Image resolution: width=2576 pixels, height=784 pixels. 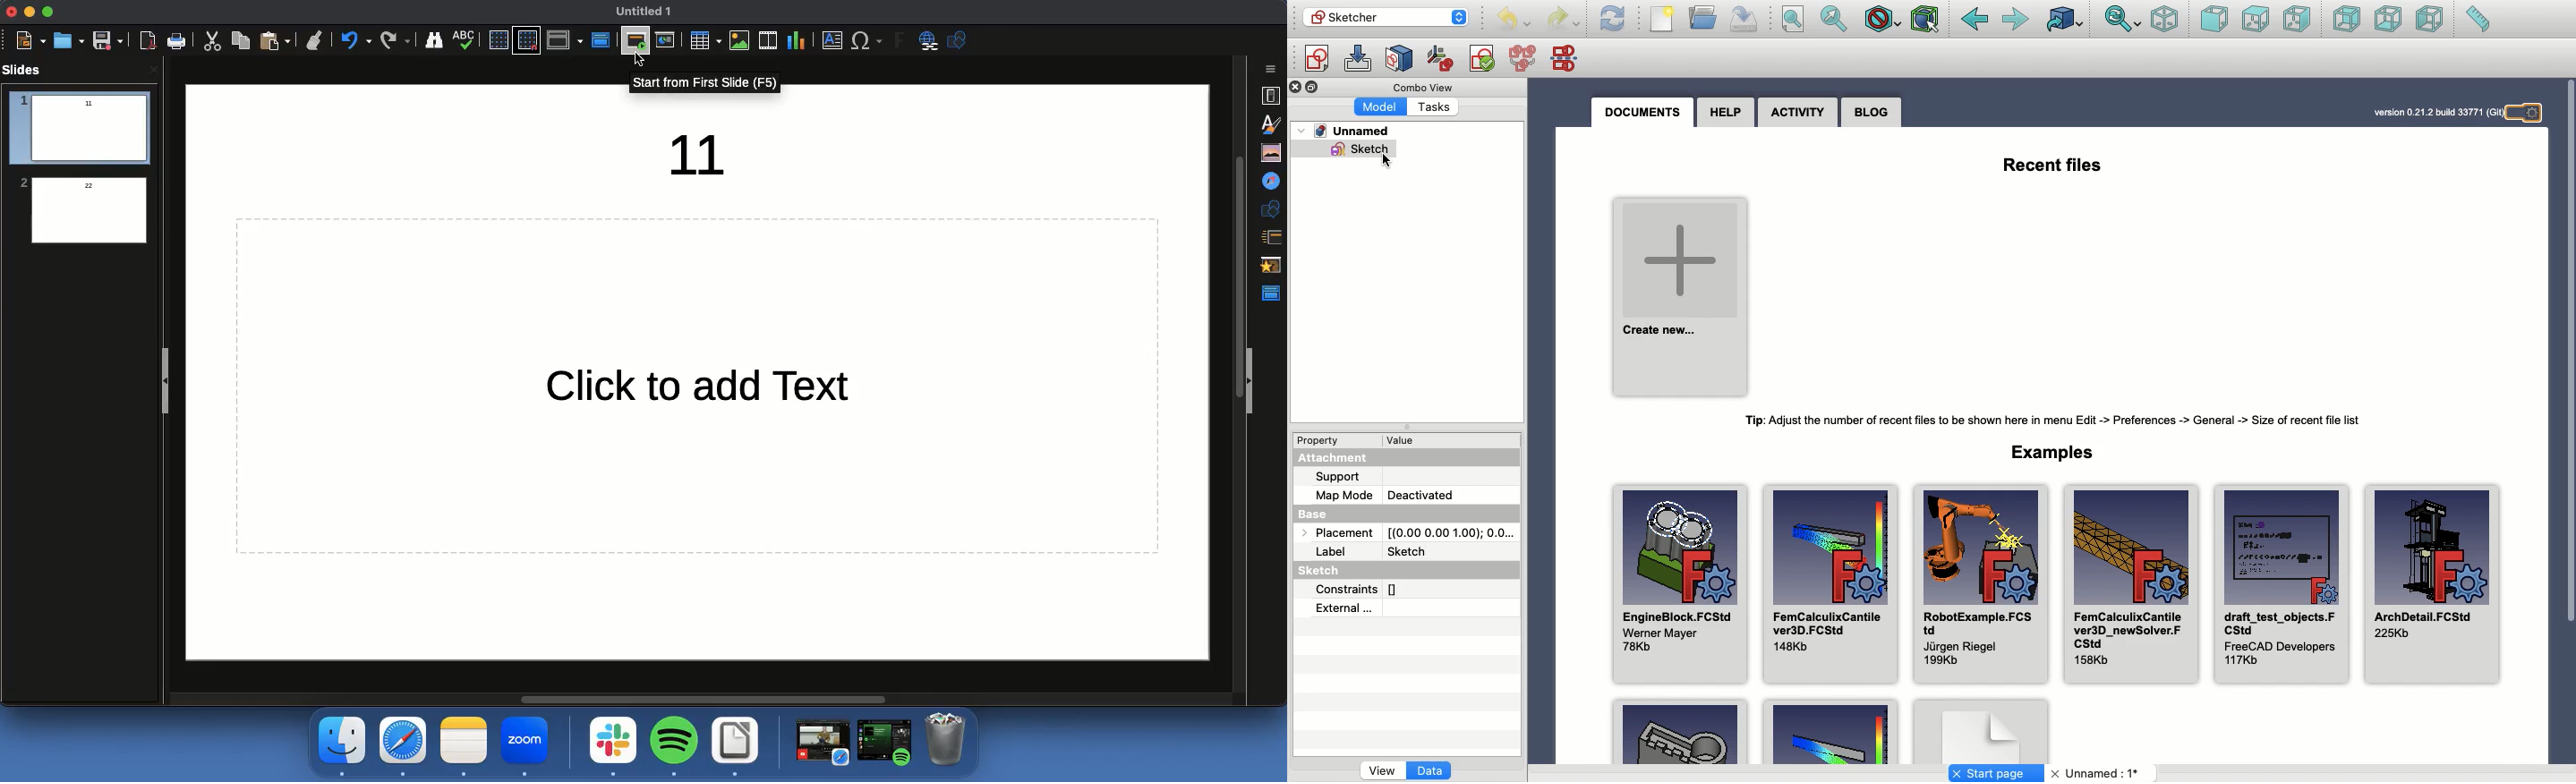 I want to click on Slack, so click(x=614, y=744).